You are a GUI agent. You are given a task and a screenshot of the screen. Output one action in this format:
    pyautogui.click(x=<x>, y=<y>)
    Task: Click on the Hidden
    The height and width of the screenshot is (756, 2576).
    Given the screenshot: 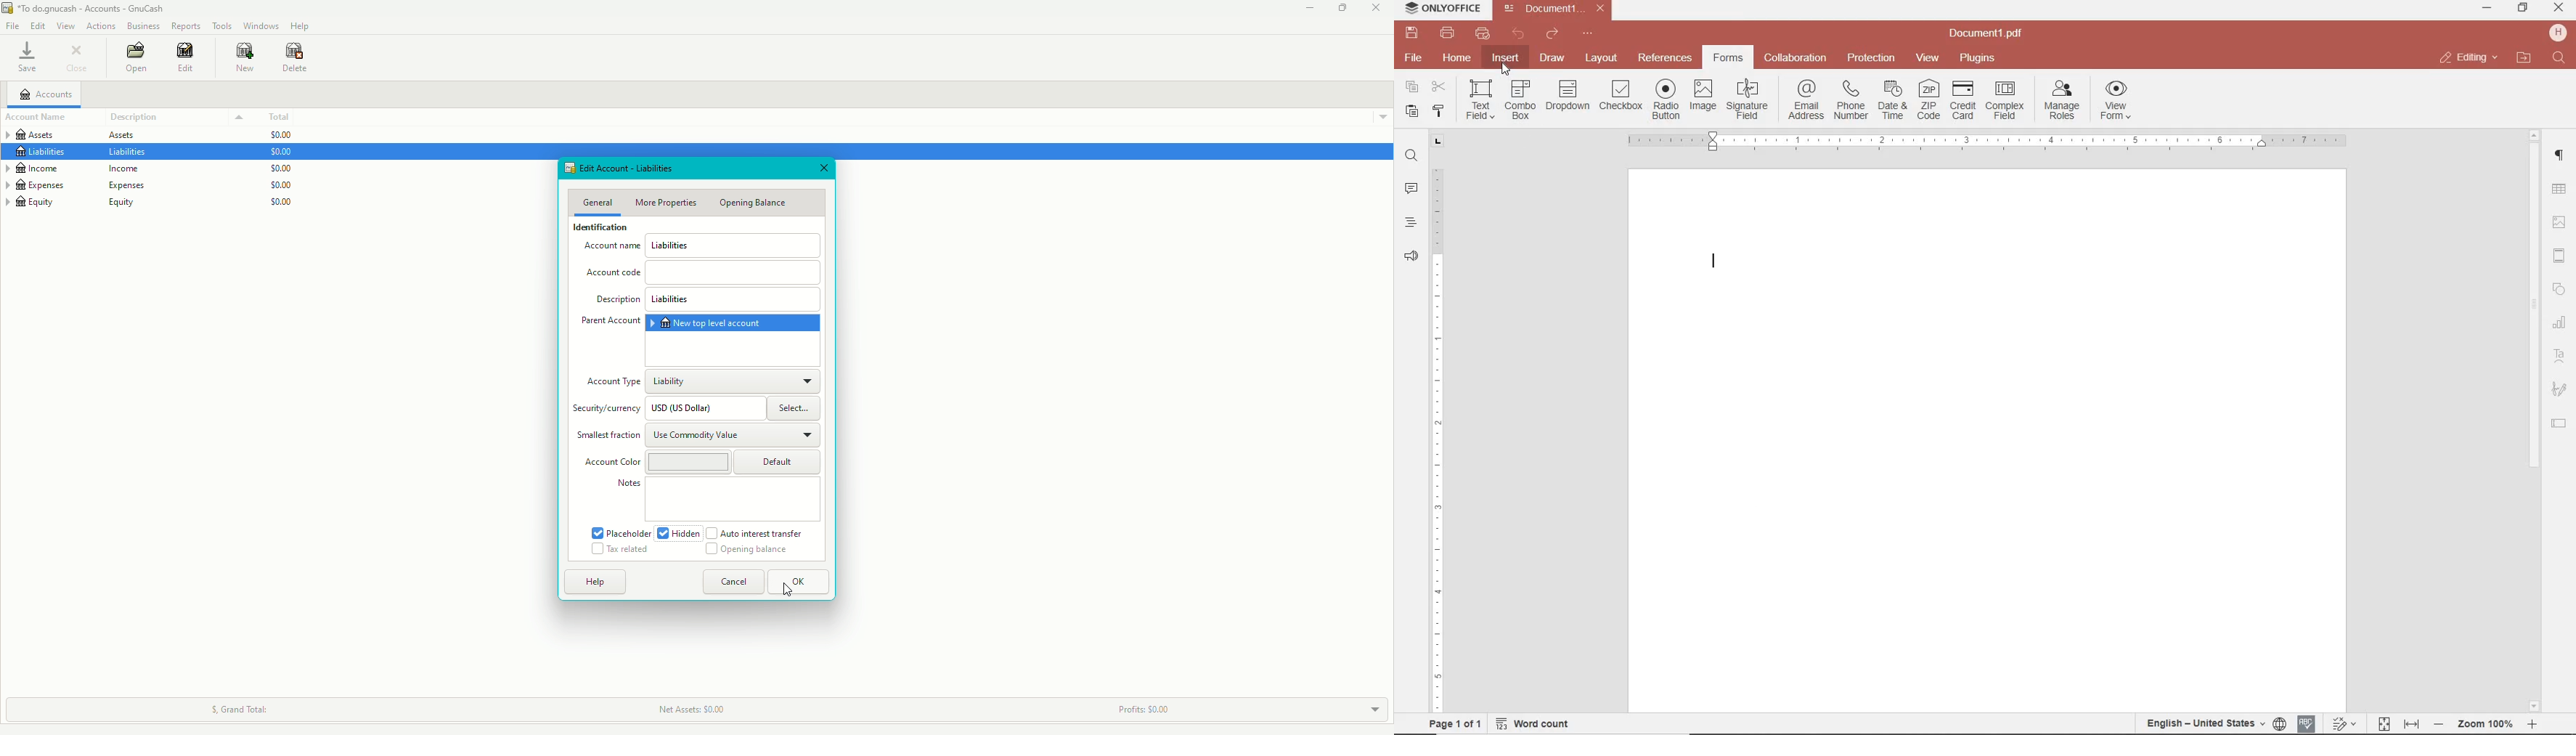 What is the action you would take?
    pyautogui.click(x=681, y=535)
    